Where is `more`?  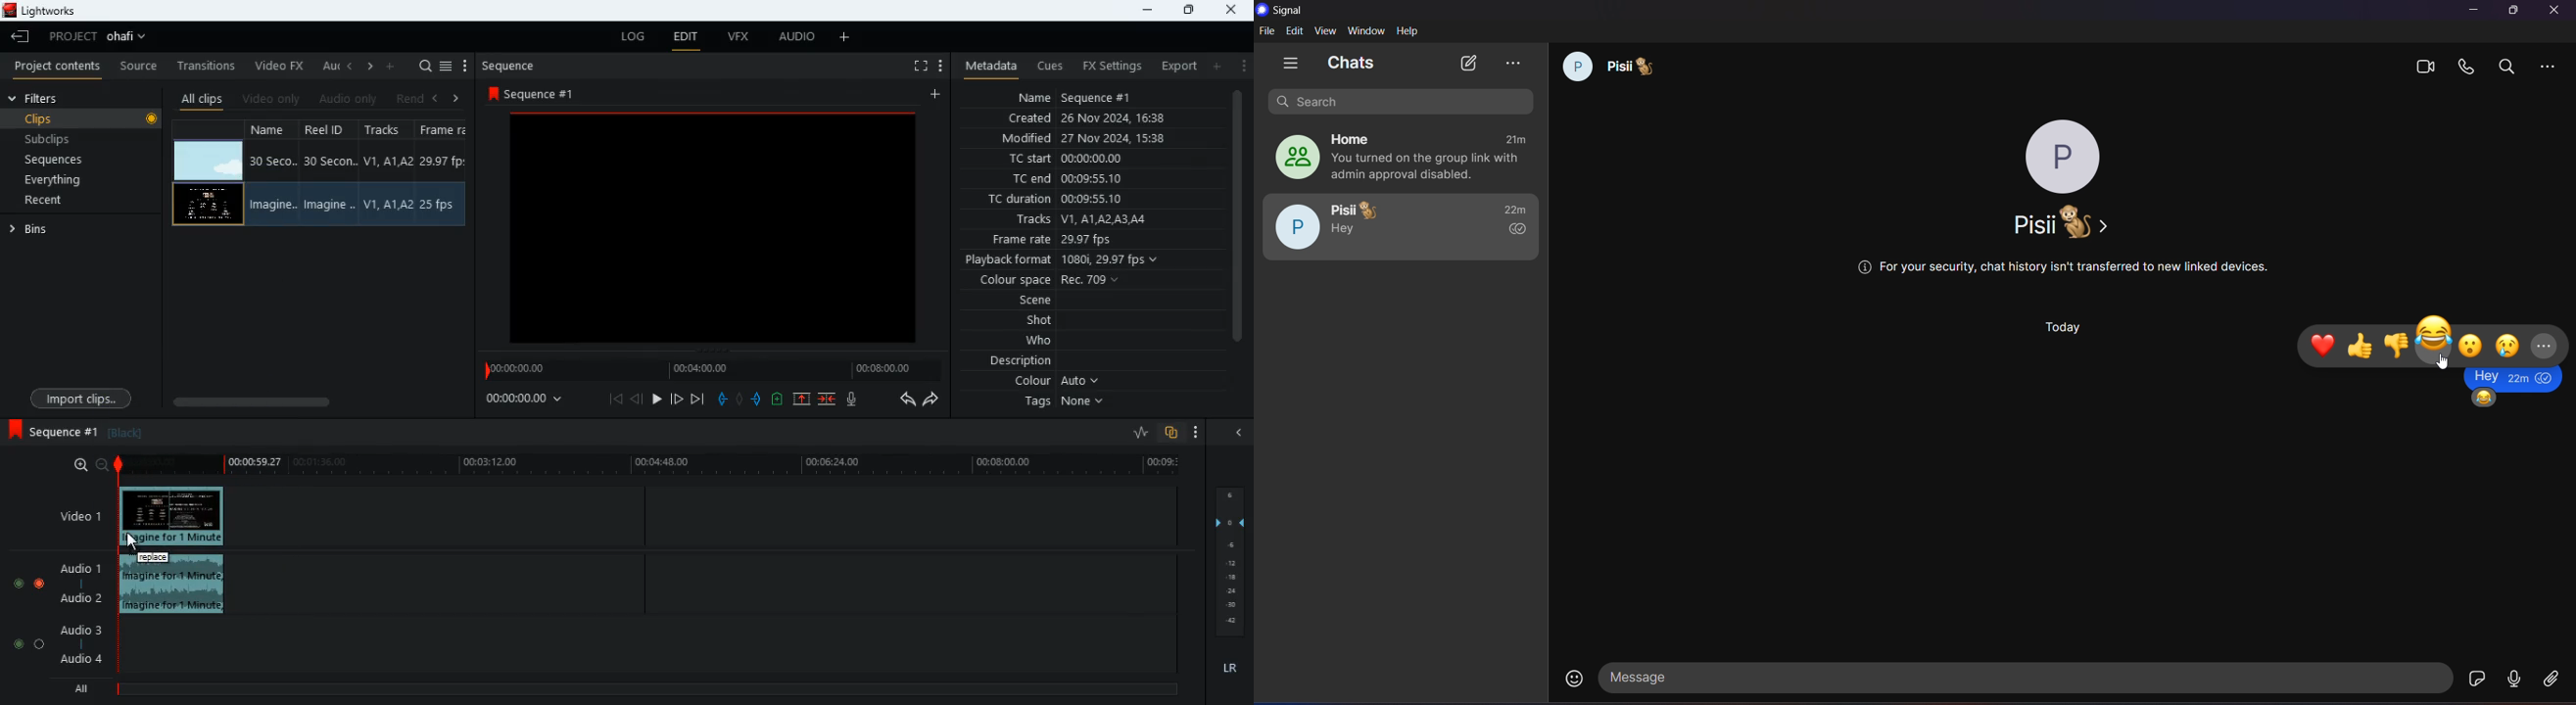
more is located at coordinates (843, 38).